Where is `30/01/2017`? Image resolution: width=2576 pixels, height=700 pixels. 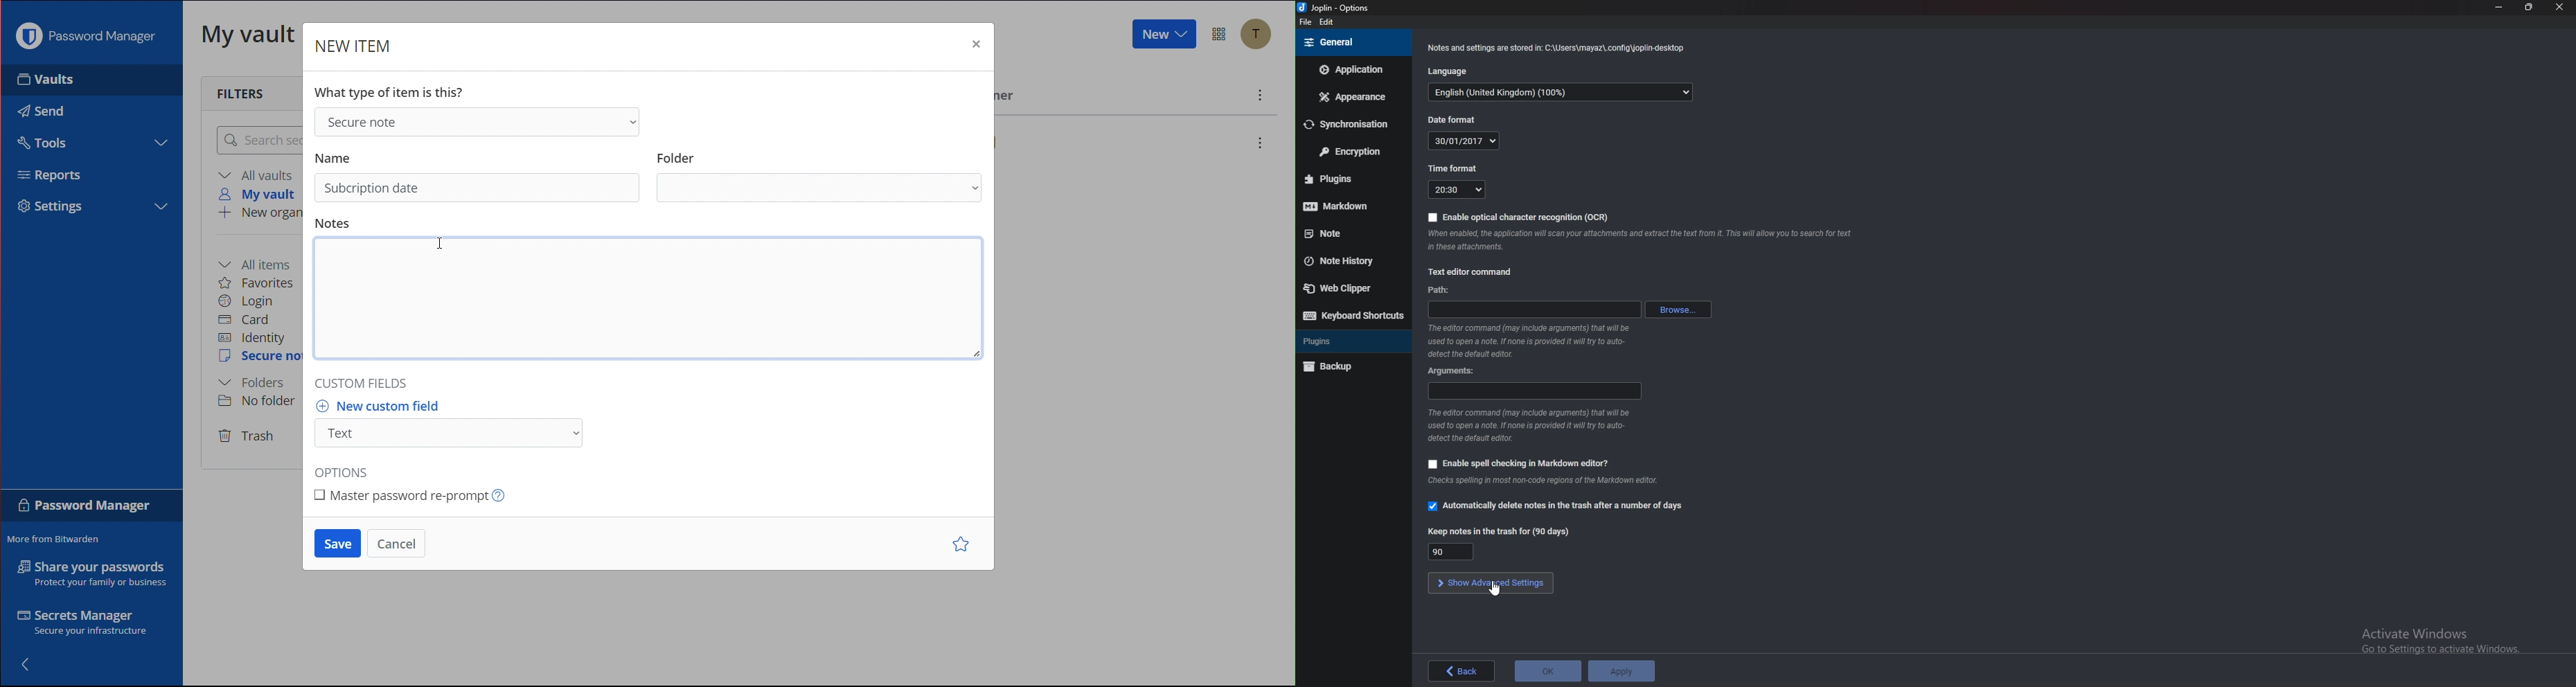 30/01/2017 is located at coordinates (1465, 141).